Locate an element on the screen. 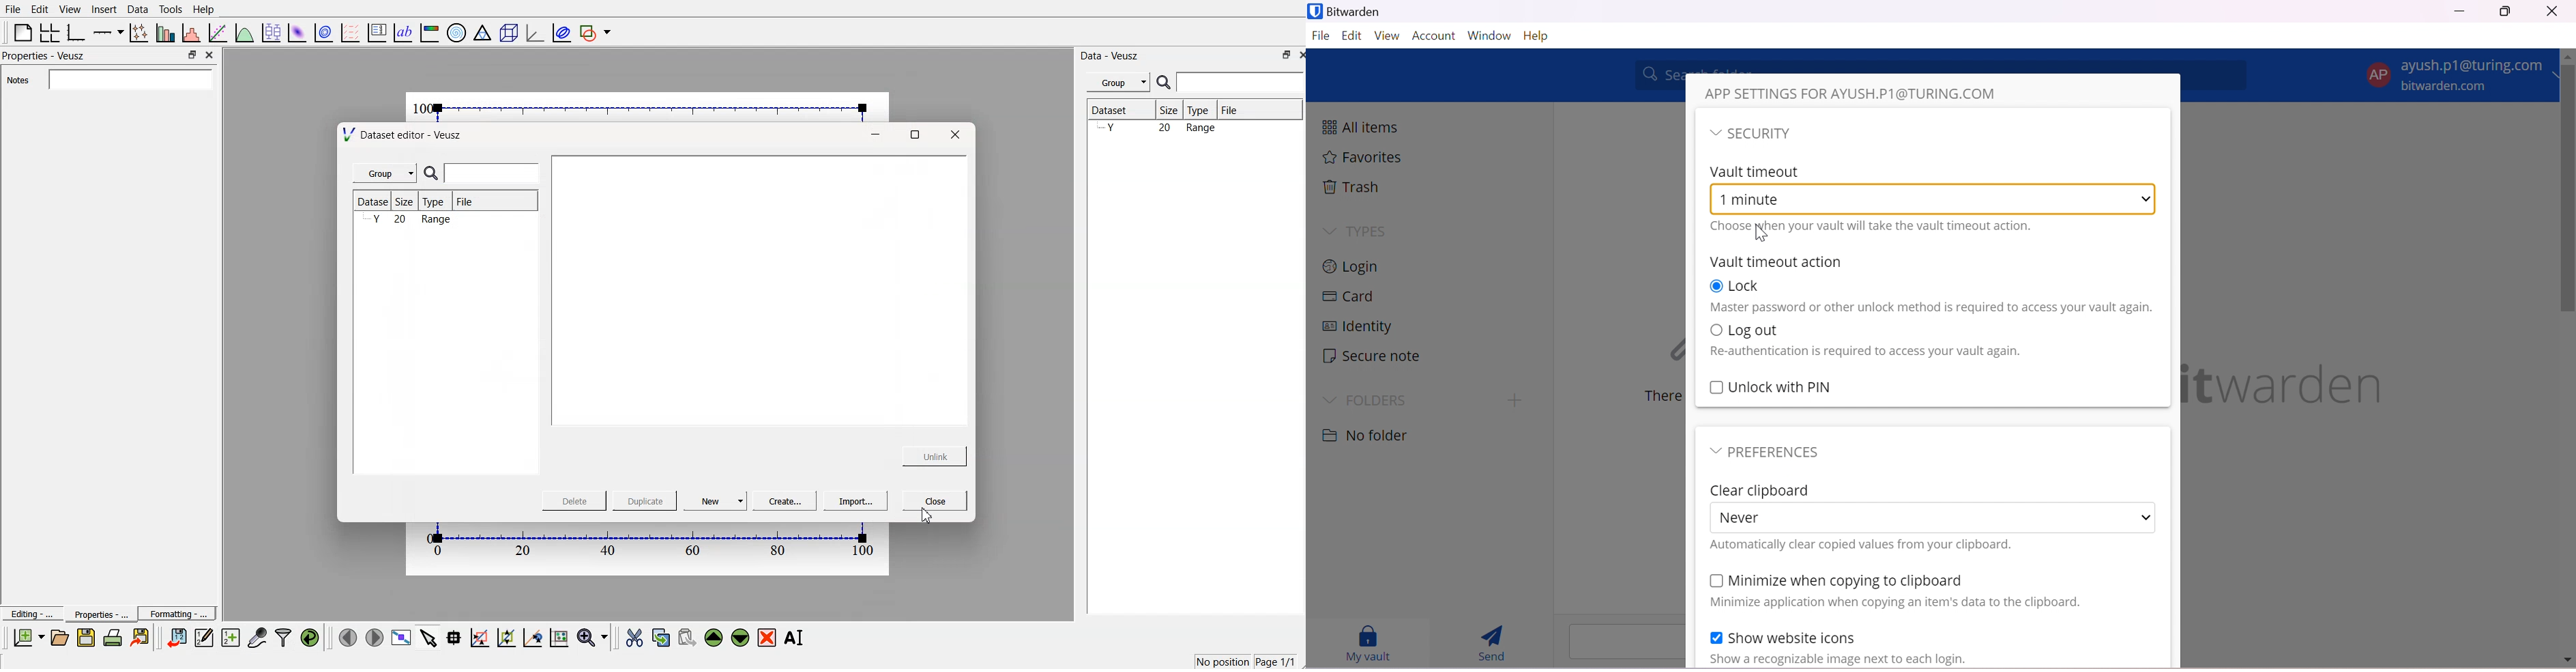 This screenshot has width=2576, height=672. Drop Down is located at coordinates (2148, 198).